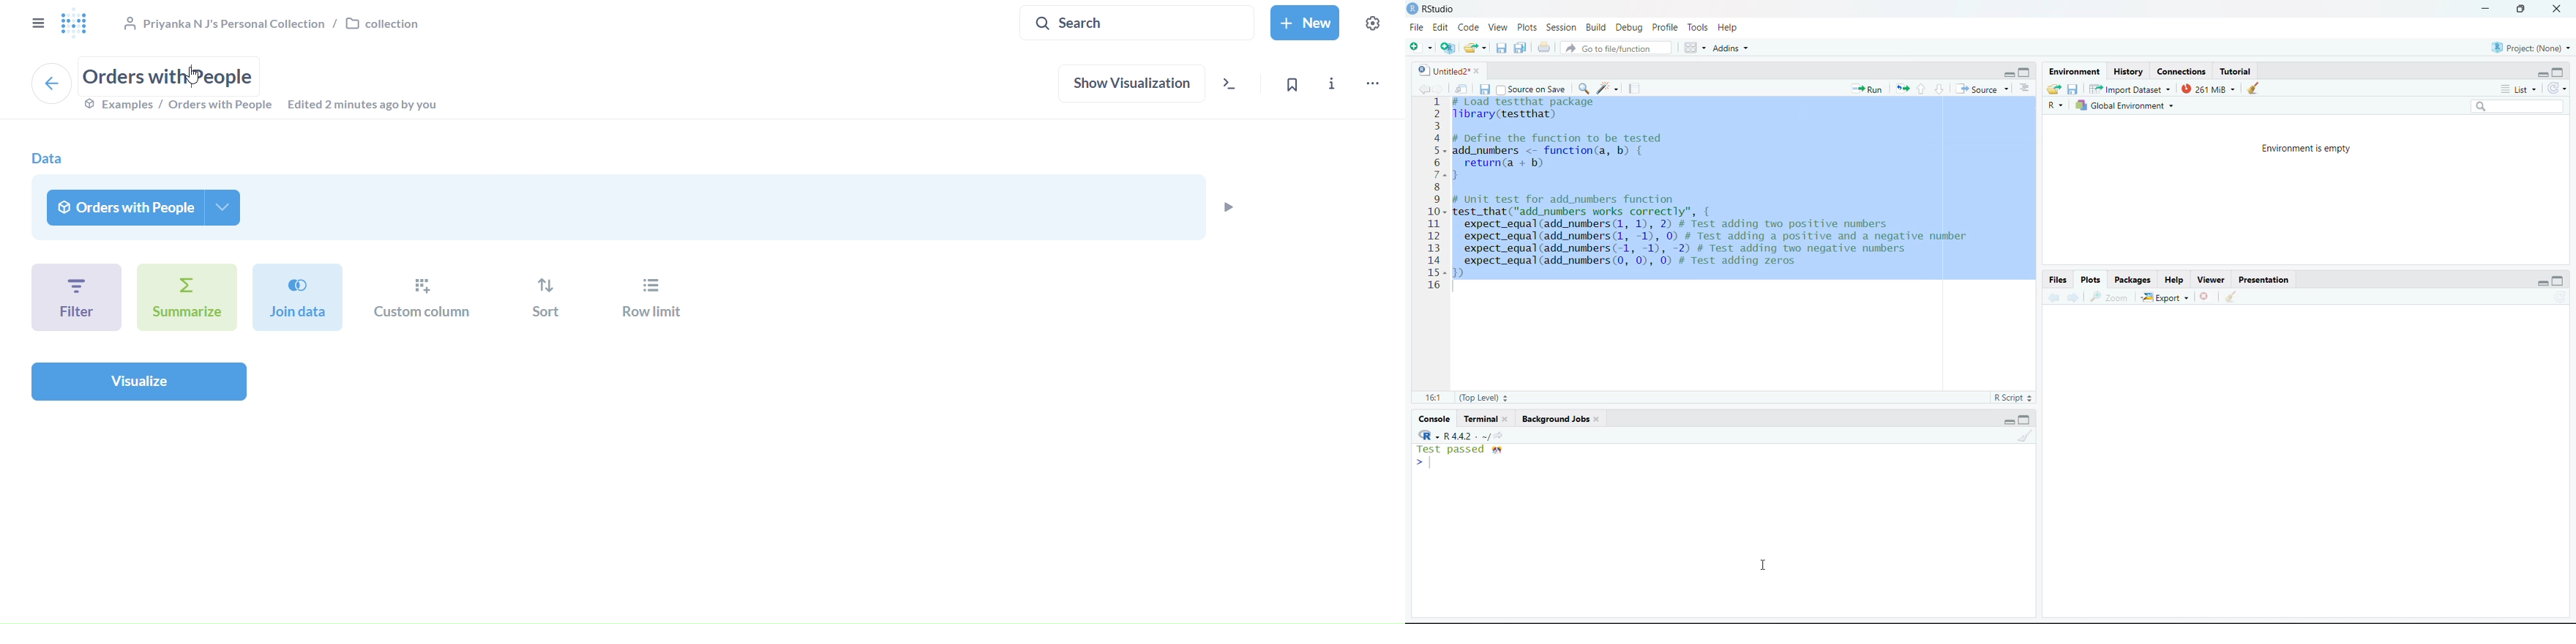  I want to click on R, so click(2054, 105).